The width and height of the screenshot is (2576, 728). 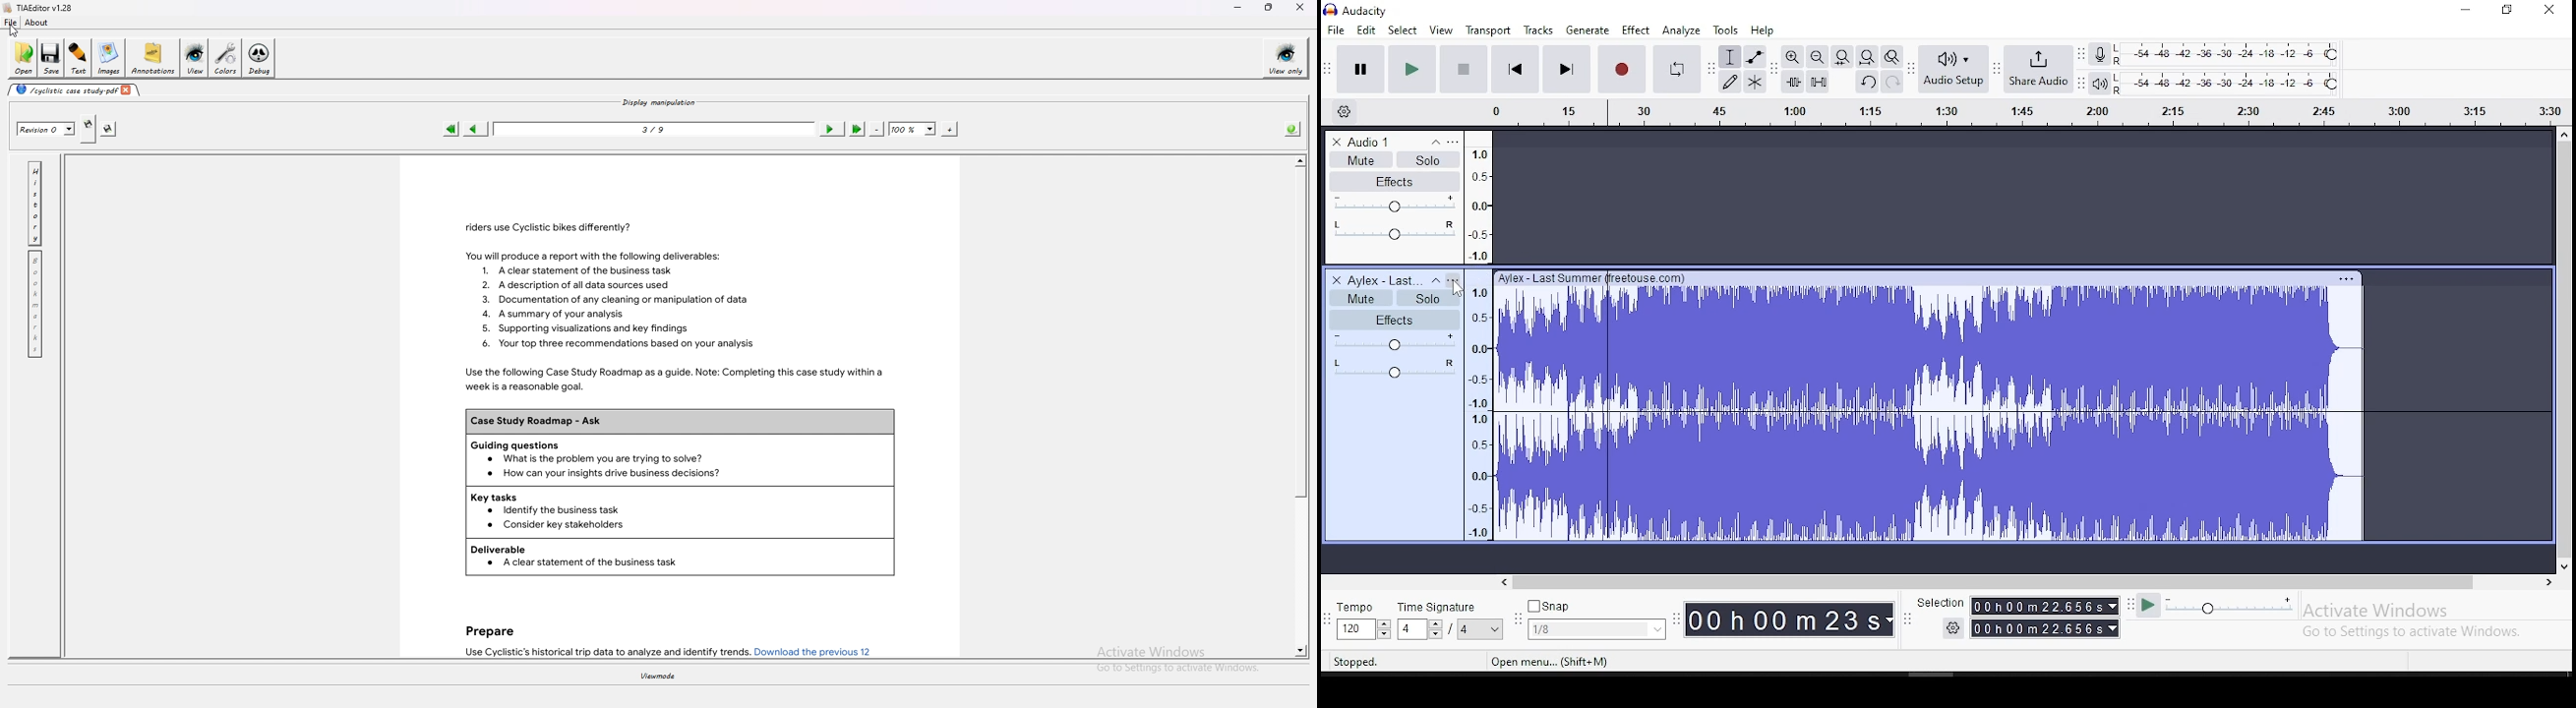 I want to click on open menu, so click(x=1454, y=279).